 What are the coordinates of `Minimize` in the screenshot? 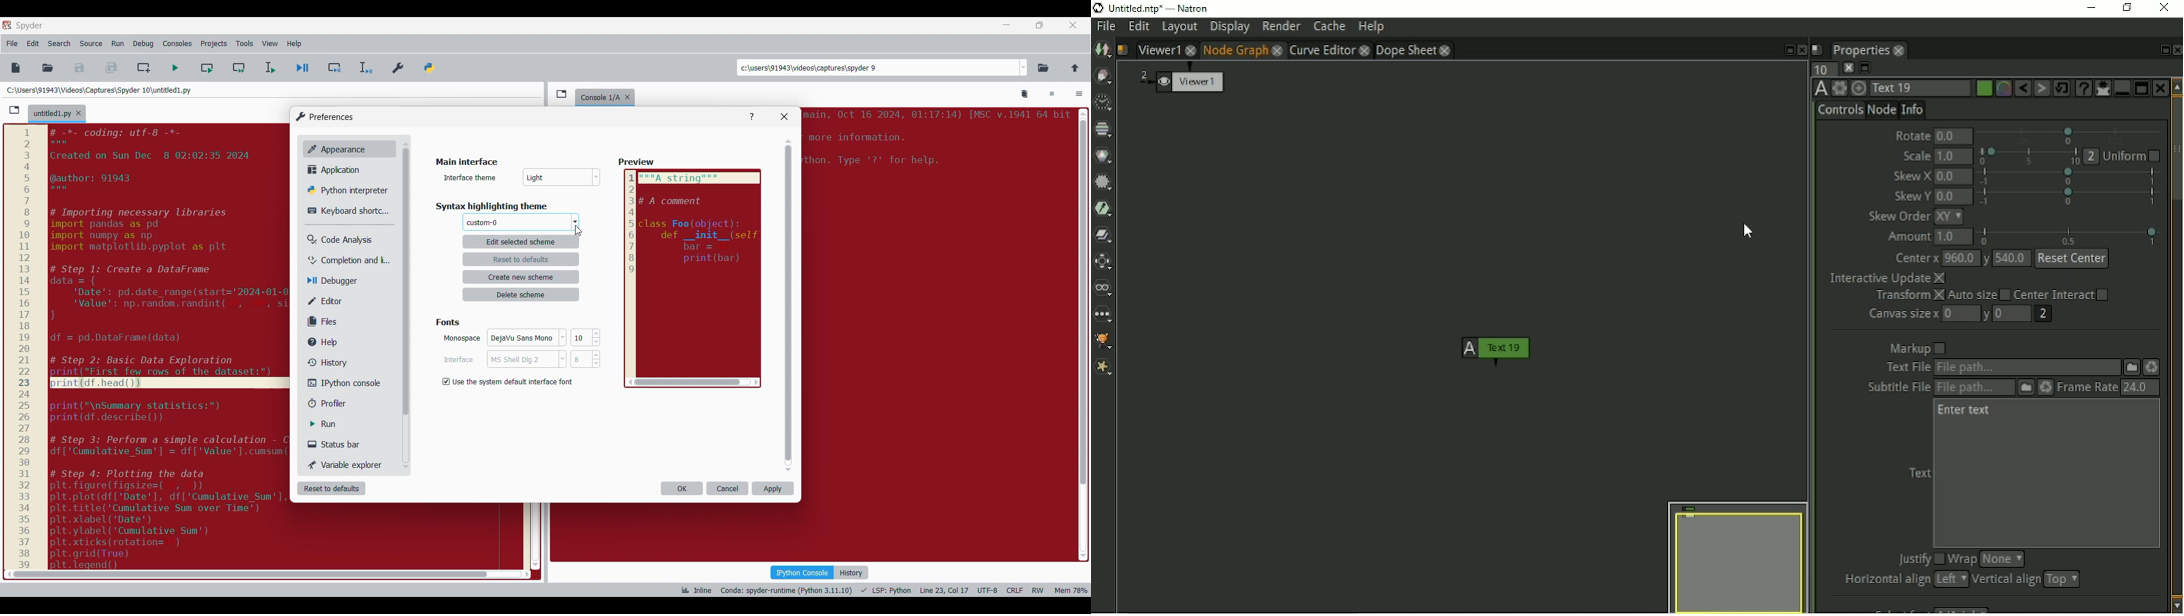 It's located at (1007, 25).